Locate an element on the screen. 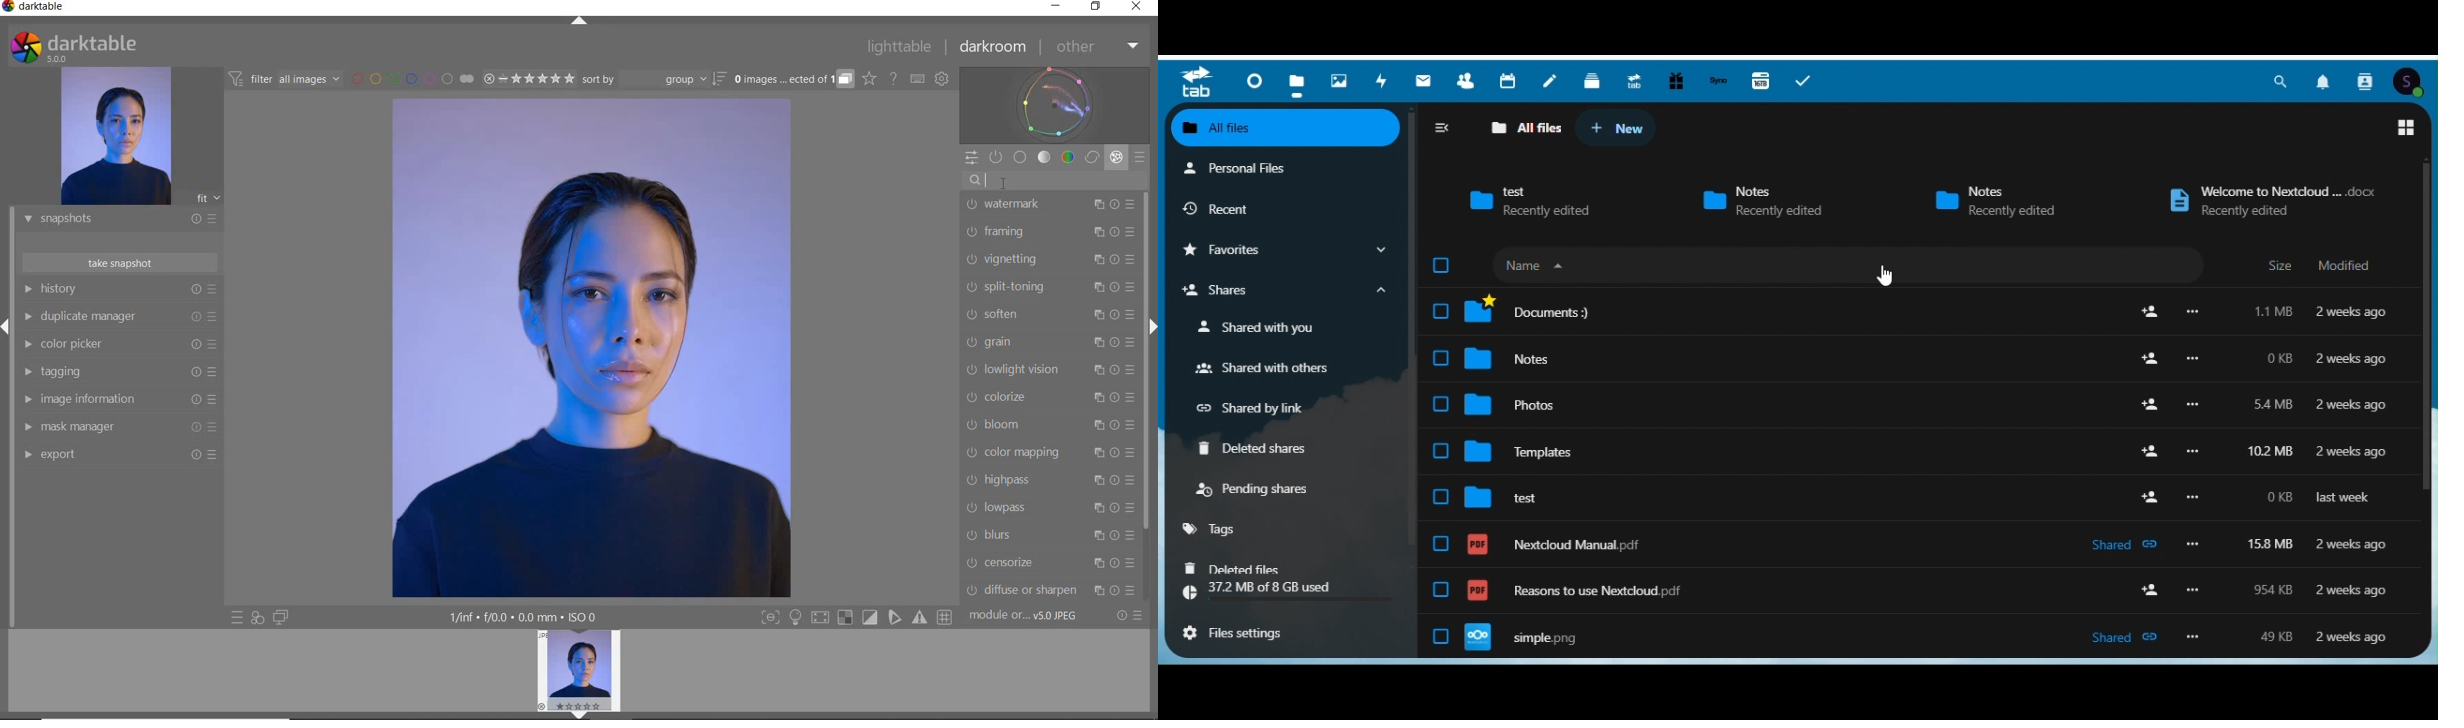 The width and height of the screenshot is (2464, 728). DARKROOM is located at coordinates (994, 48).